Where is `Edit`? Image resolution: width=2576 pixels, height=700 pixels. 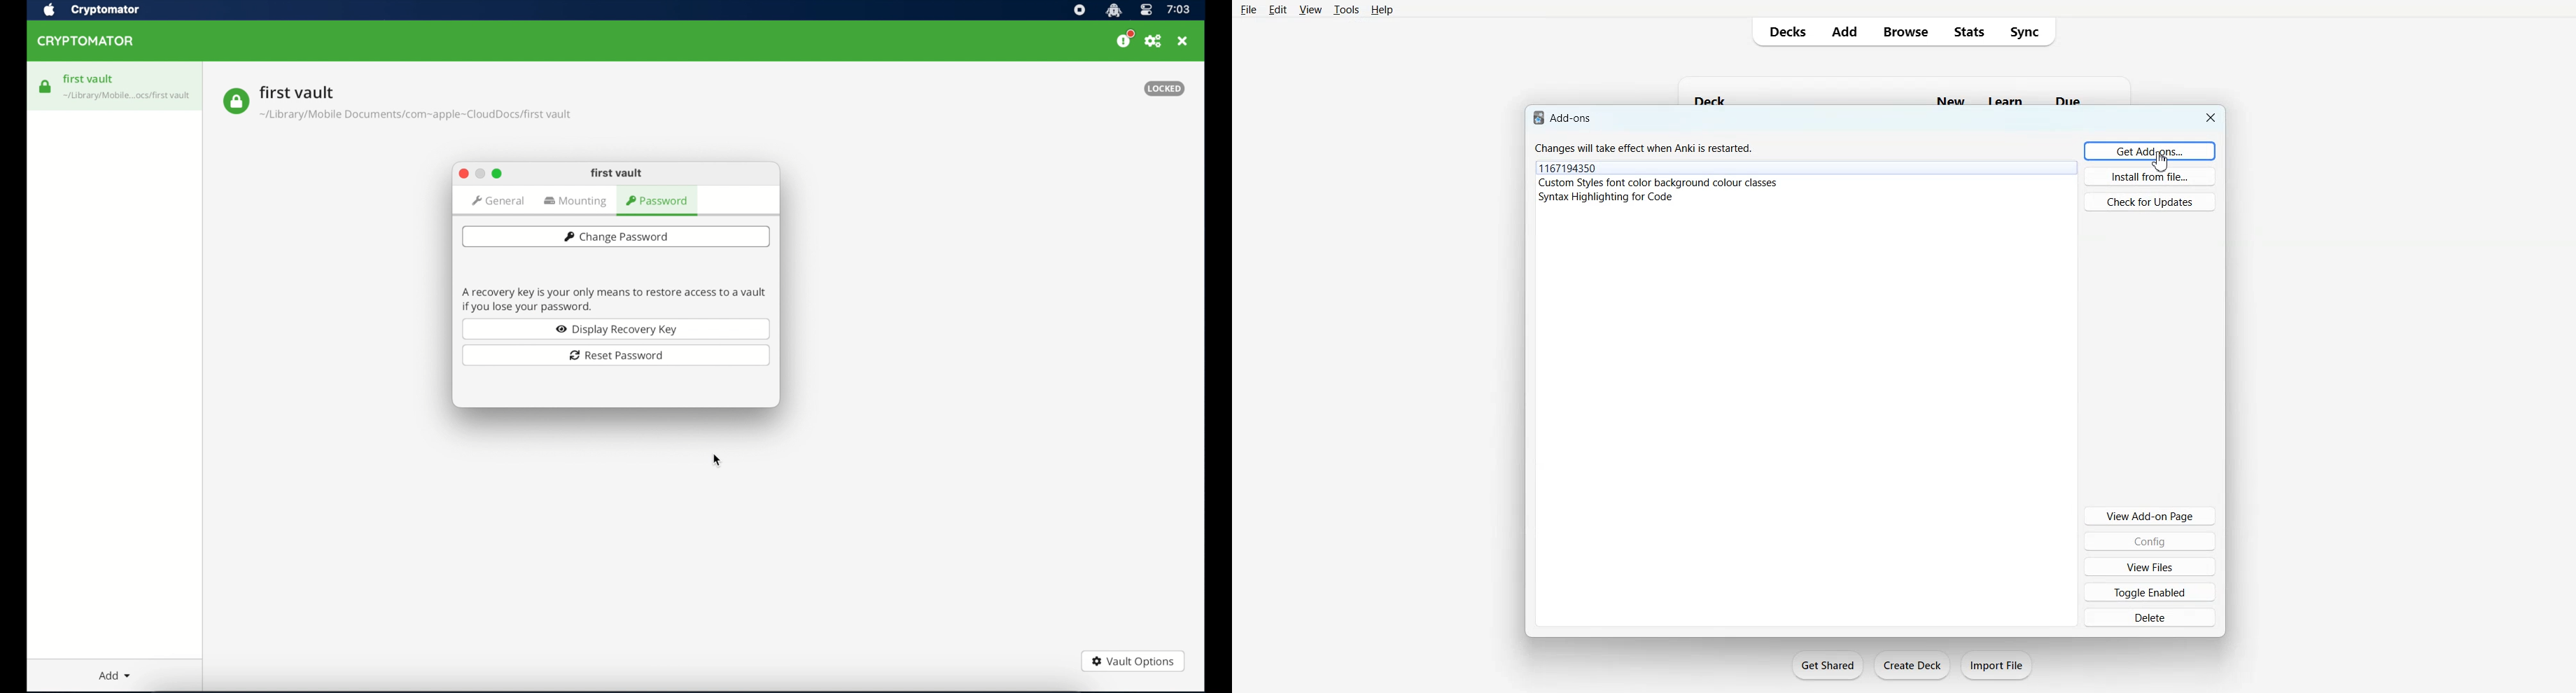 Edit is located at coordinates (1277, 9).